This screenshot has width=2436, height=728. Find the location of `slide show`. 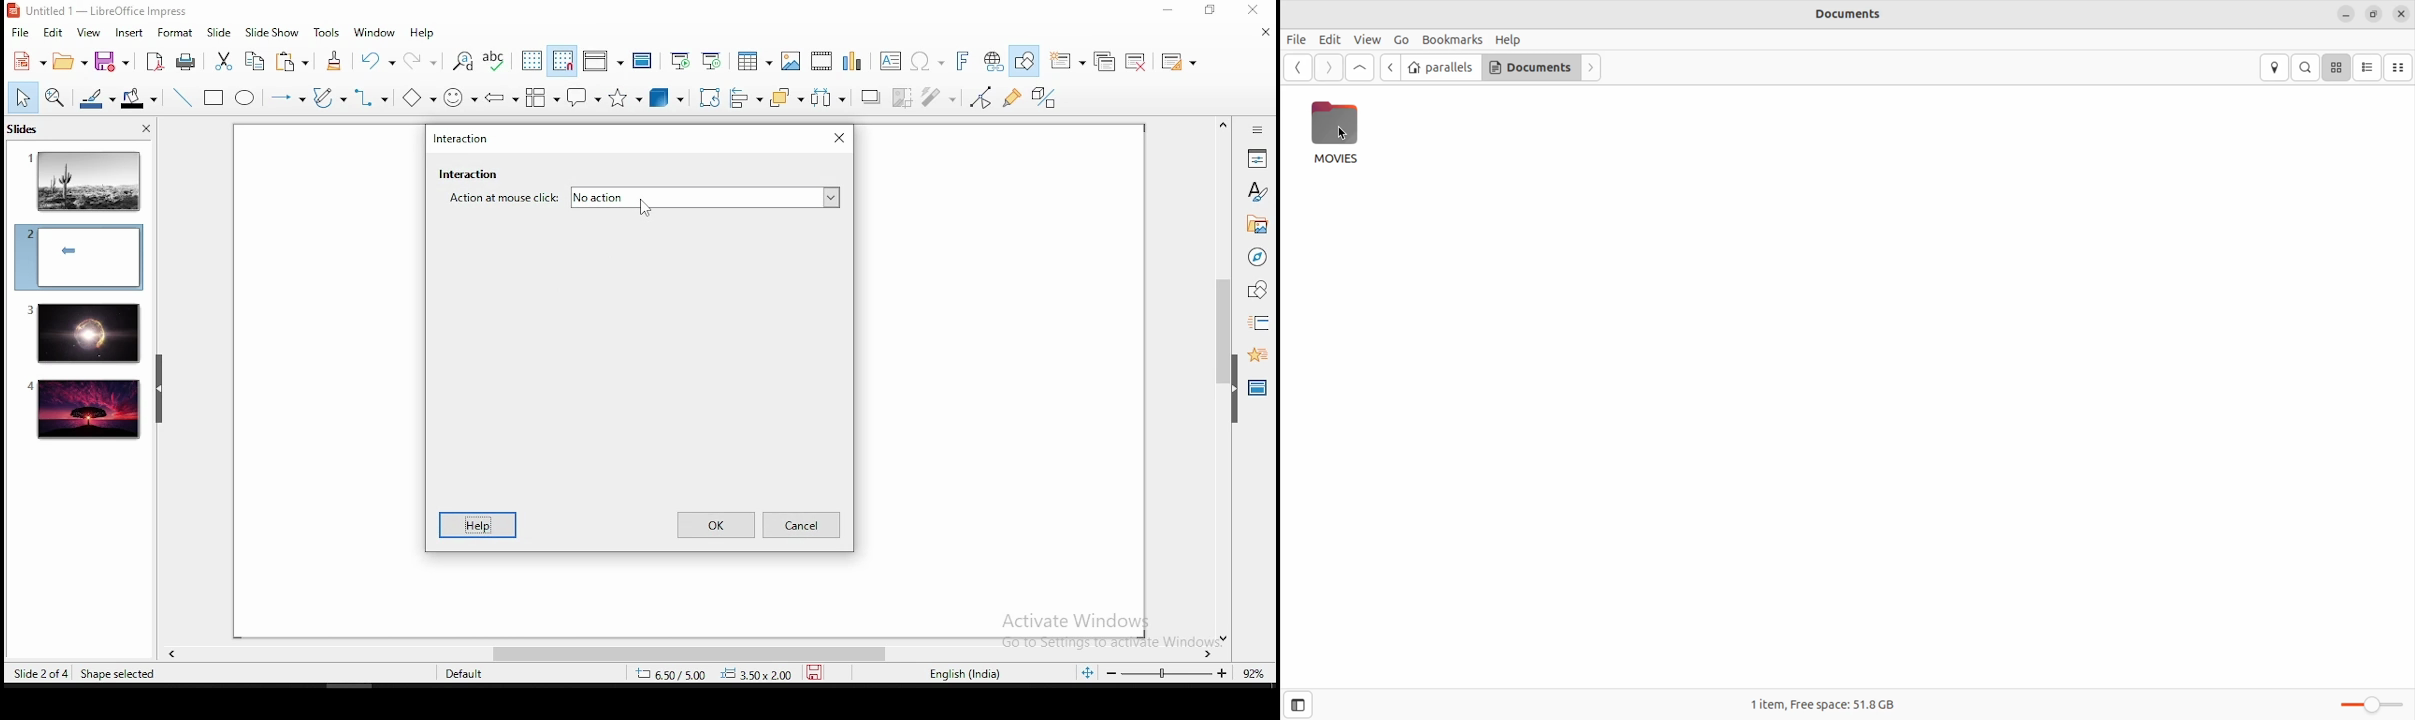

slide show is located at coordinates (274, 33).